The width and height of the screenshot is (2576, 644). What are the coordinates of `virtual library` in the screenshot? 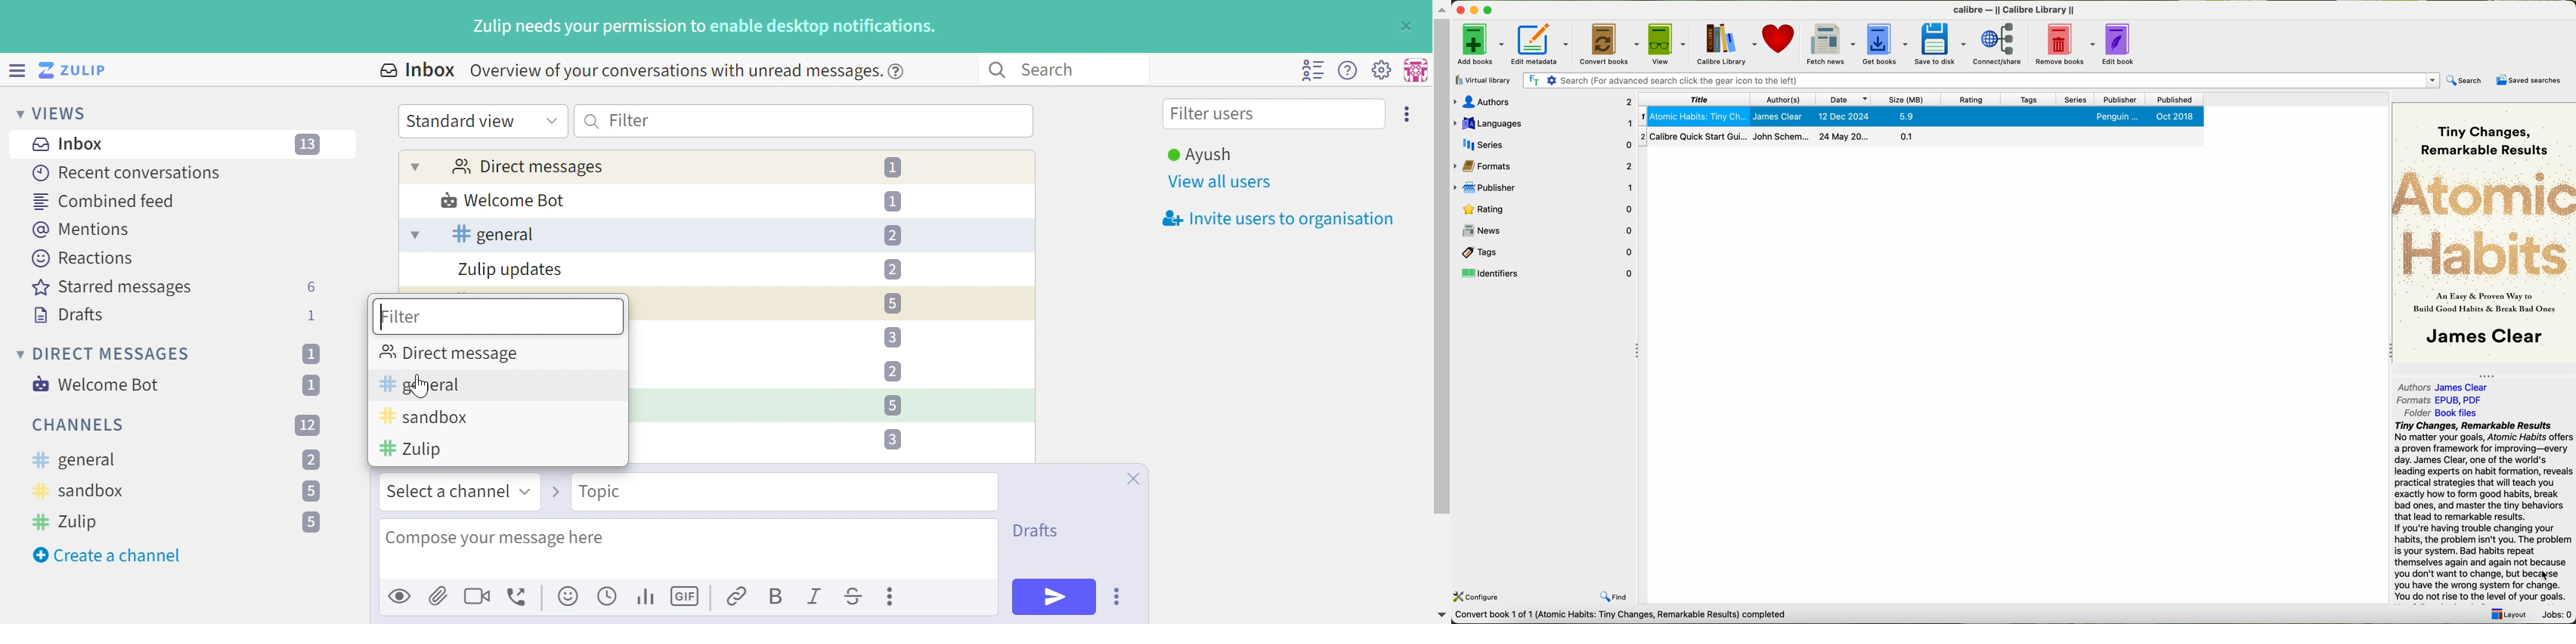 It's located at (1484, 80).